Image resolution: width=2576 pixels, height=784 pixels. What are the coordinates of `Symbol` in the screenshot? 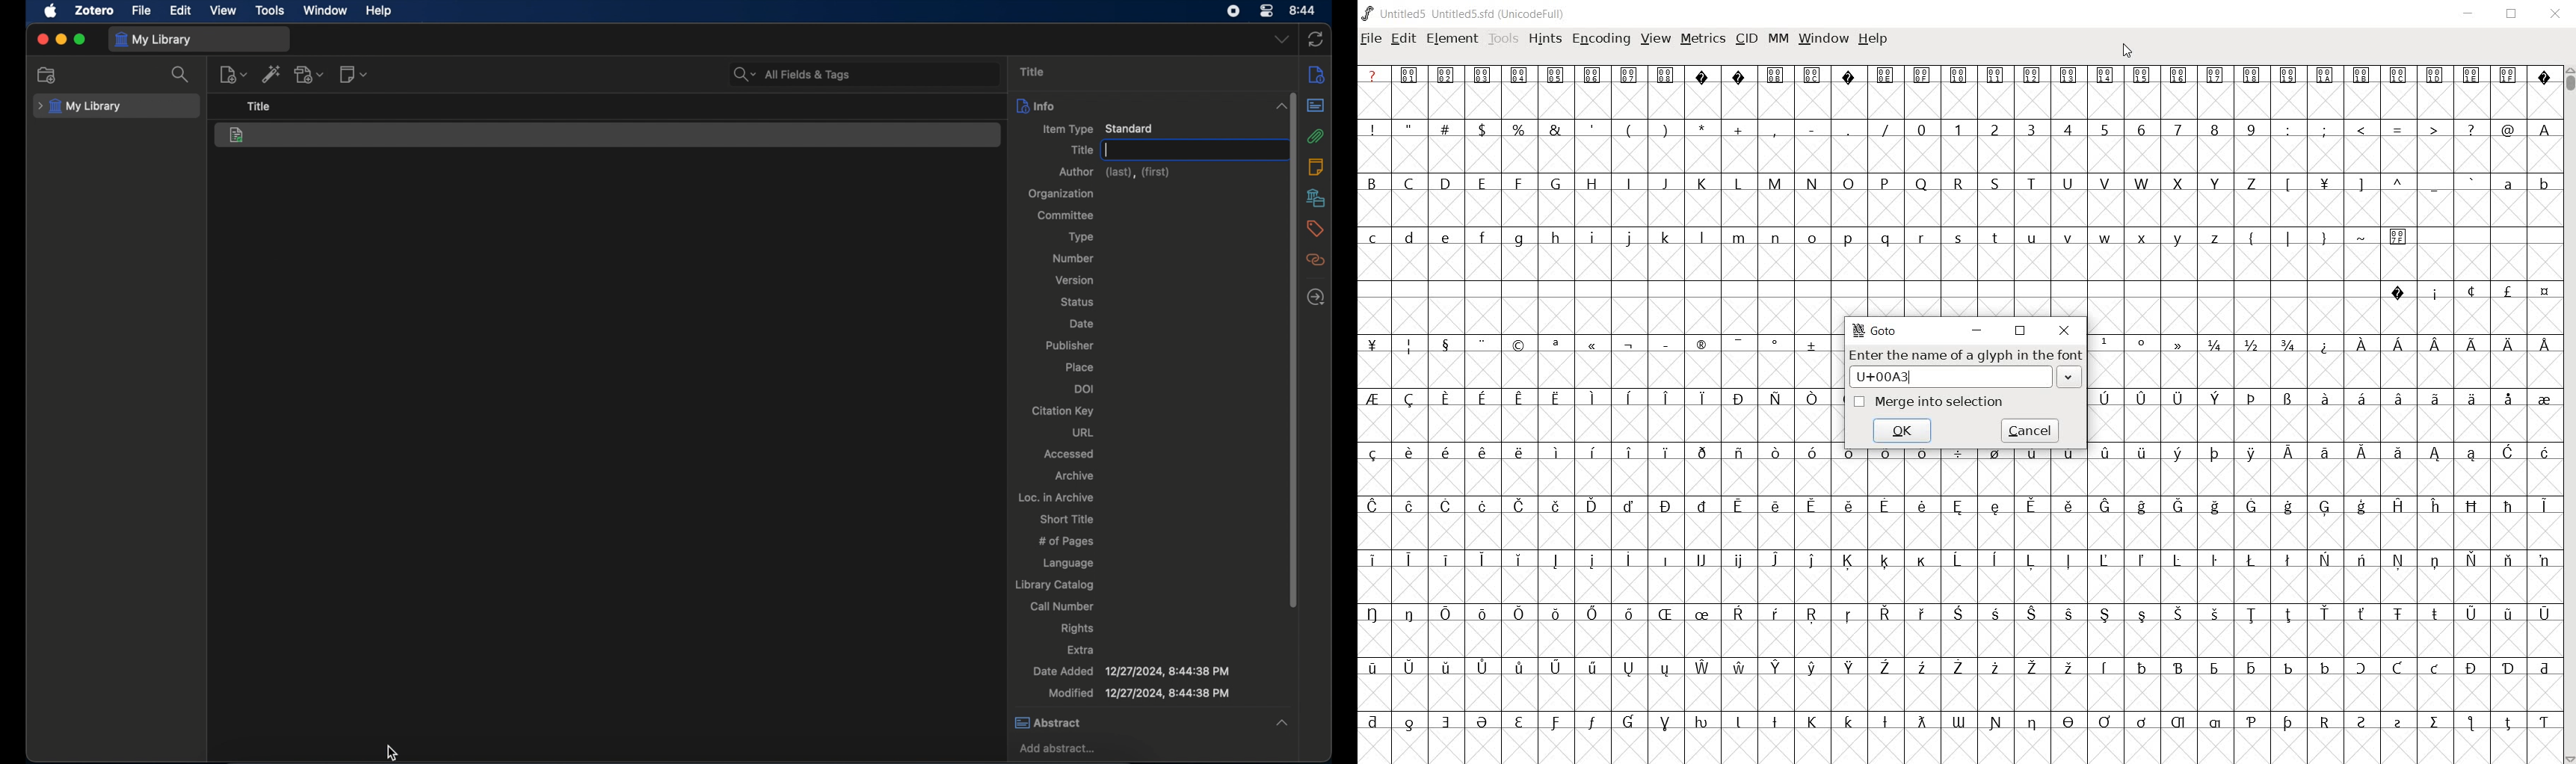 It's located at (2545, 507).